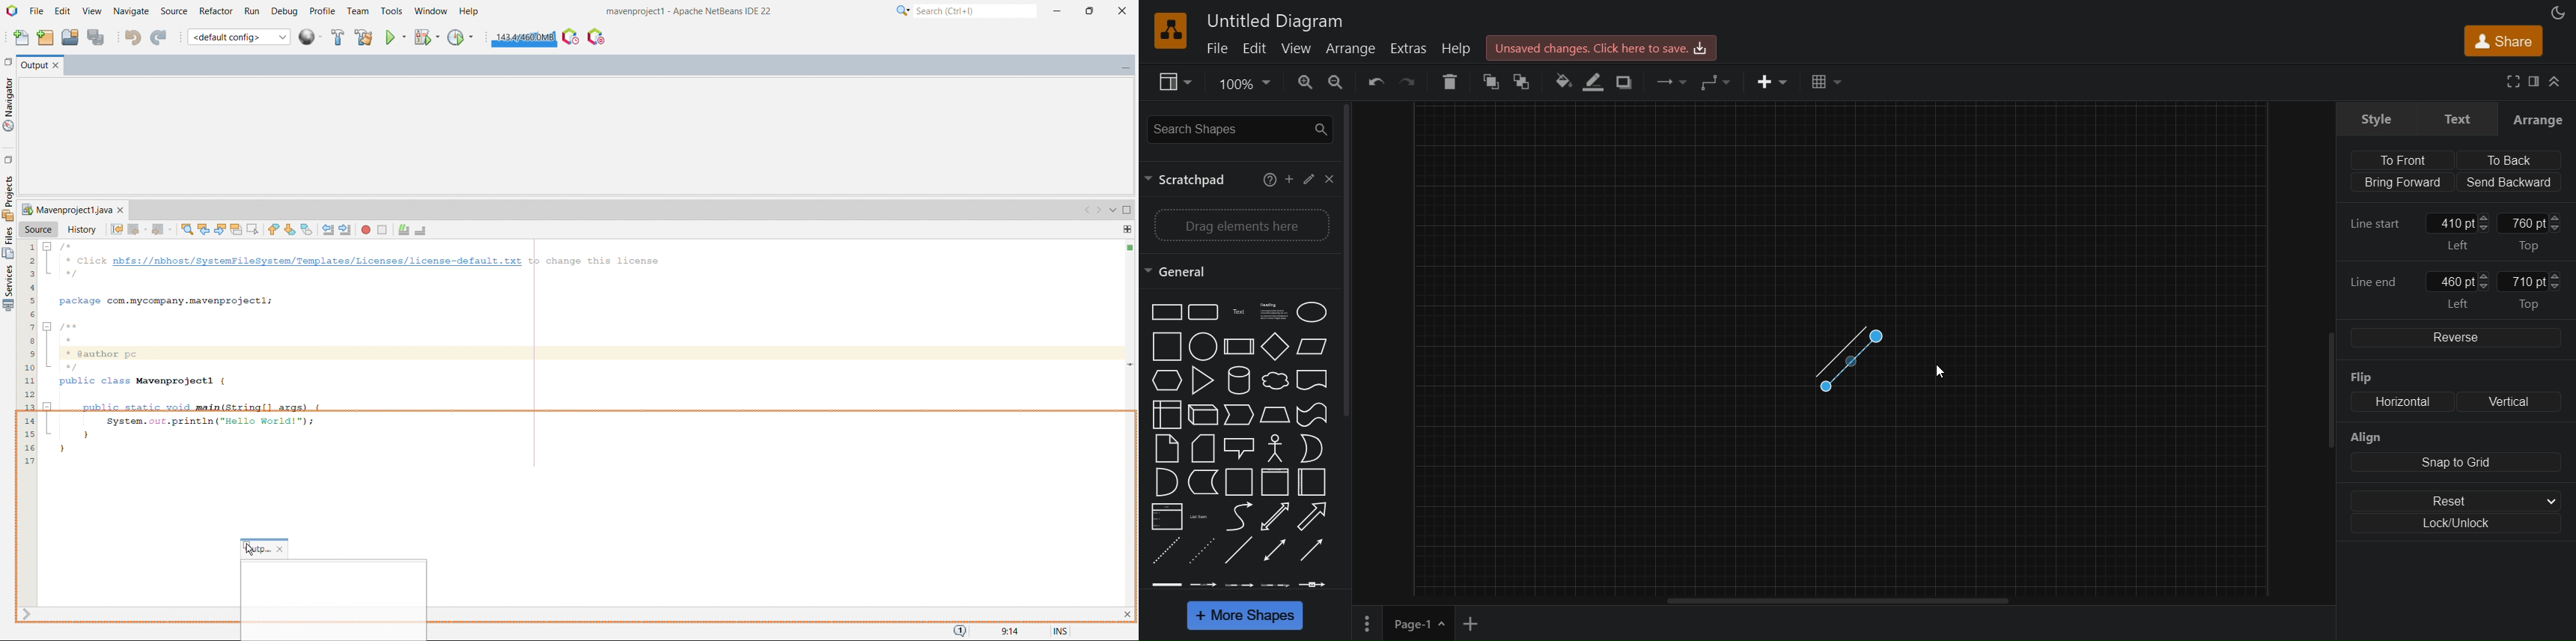 The width and height of the screenshot is (2576, 644). Describe the element at coordinates (1773, 82) in the screenshot. I see `insert` at that location.